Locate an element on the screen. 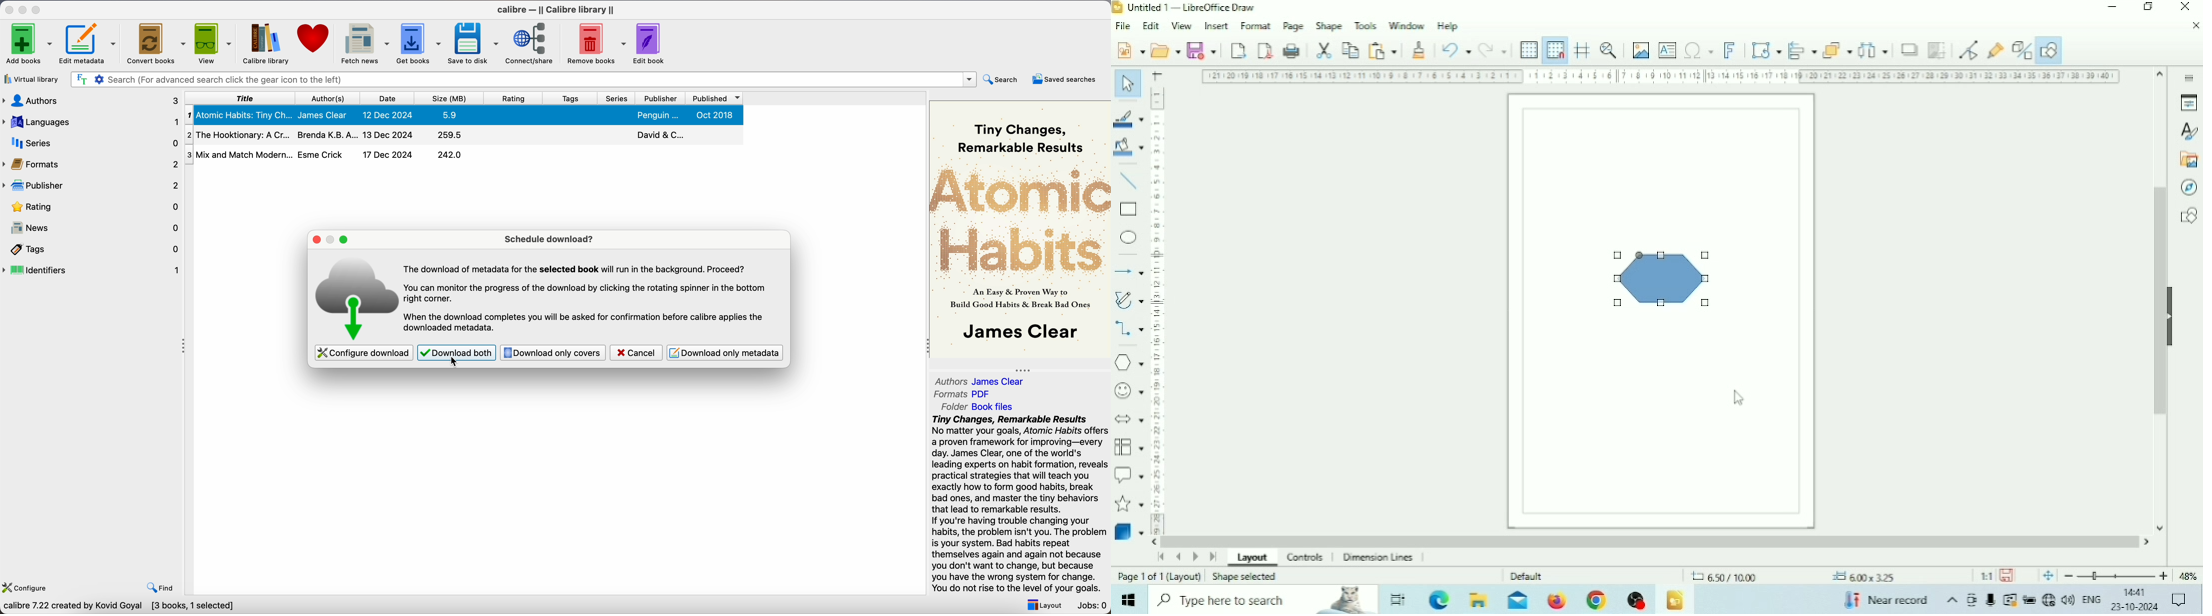 The width and height of the screenshot is (2212, 616). Charging, plugged in is located at coordinates (2028, 600).